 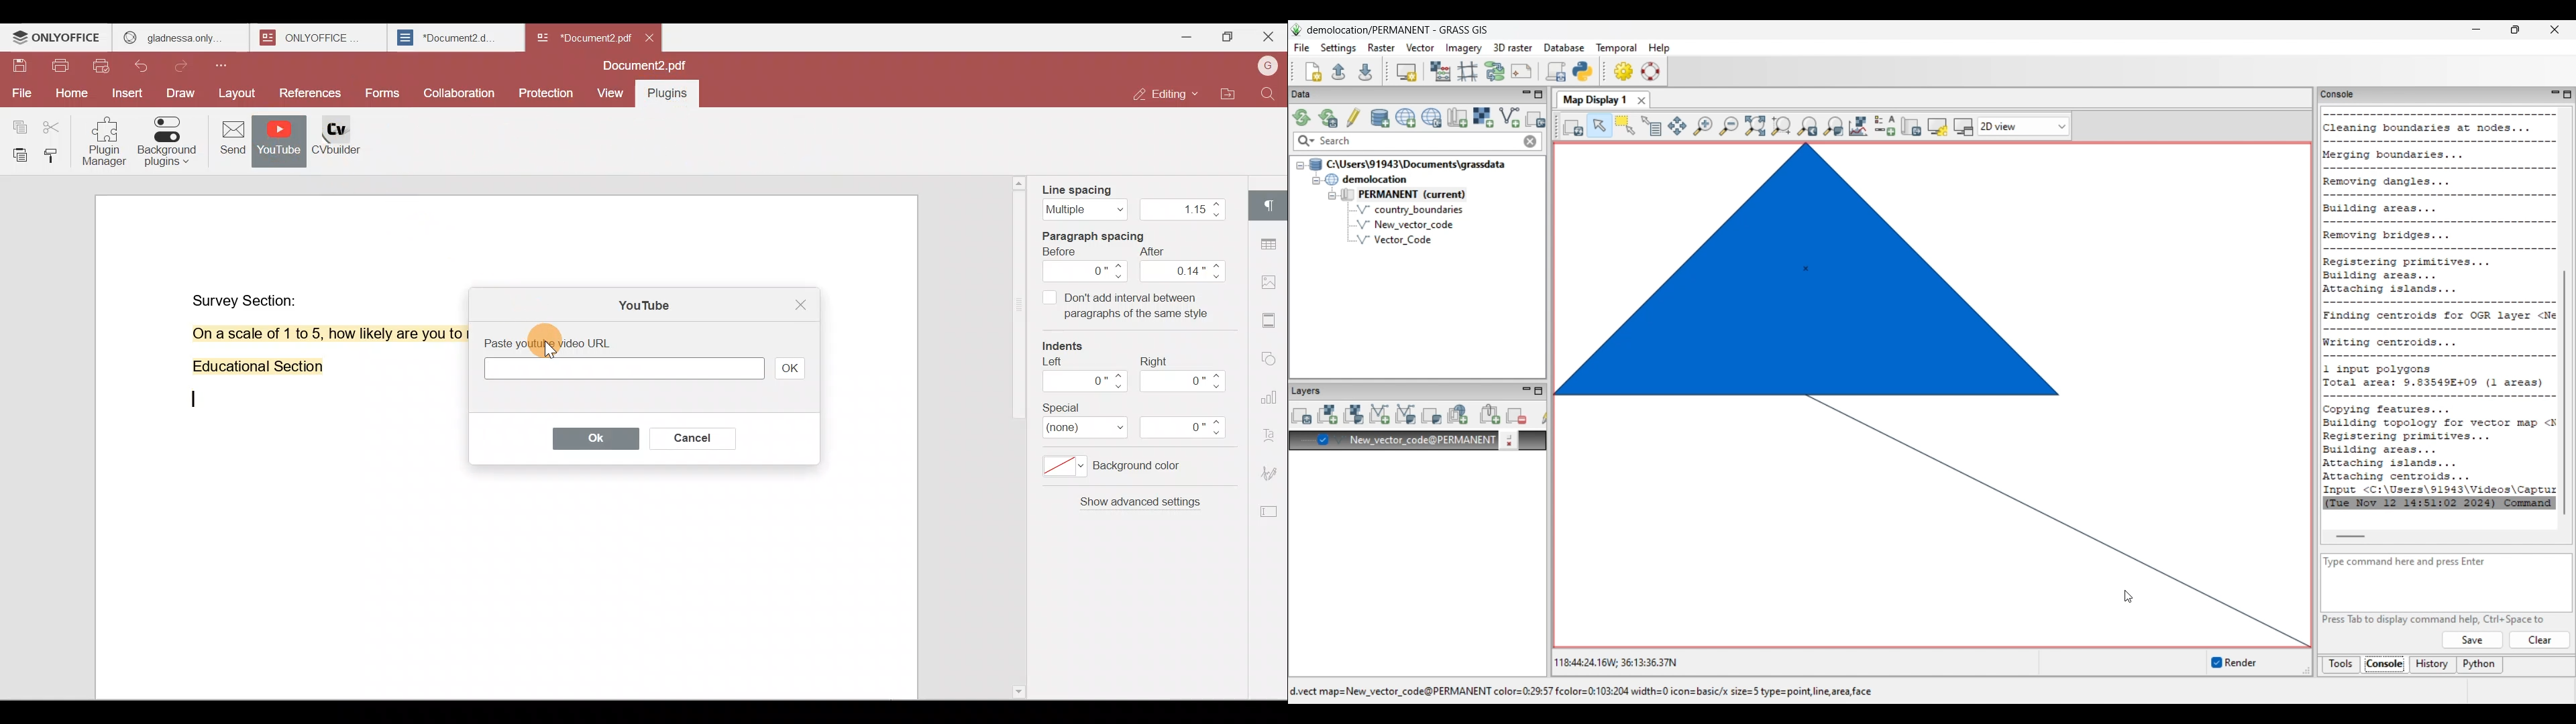 What do you see at coordinates (148, 68) in the screenshot?
I see `Undo` at bounding box center [148, 68].